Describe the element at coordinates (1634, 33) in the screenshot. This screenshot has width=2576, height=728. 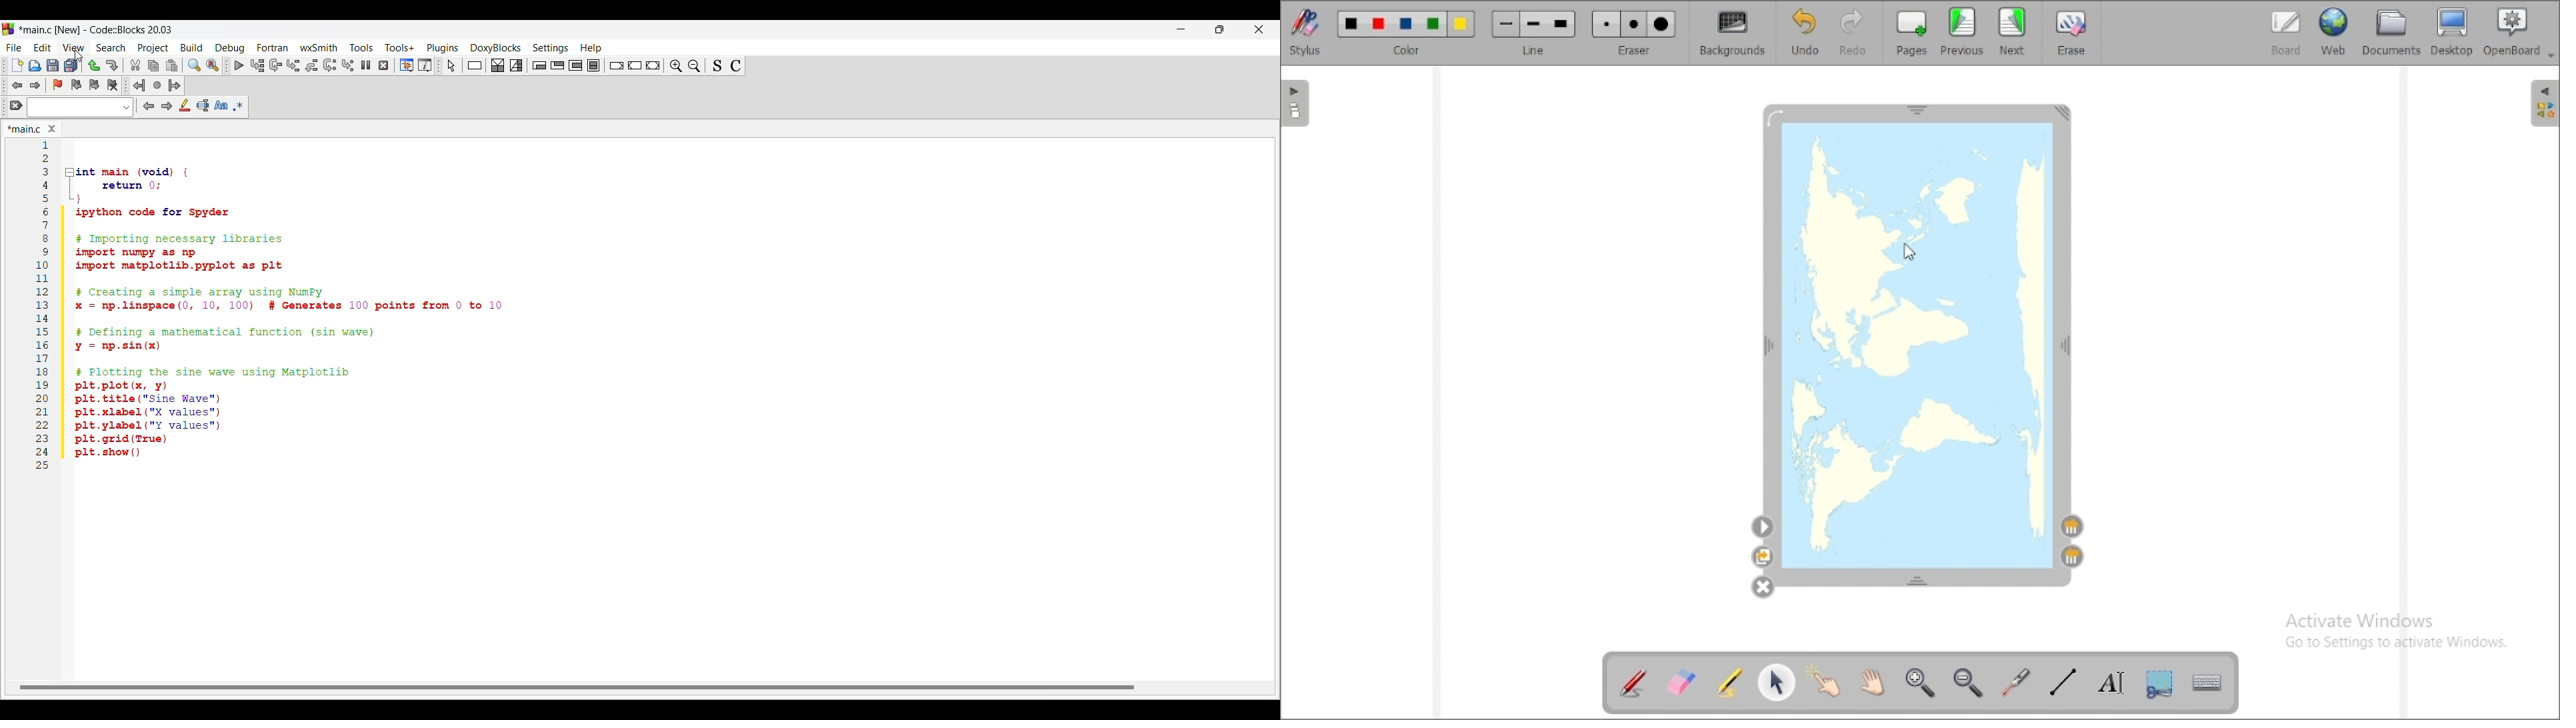
I see `eraser` at that location.